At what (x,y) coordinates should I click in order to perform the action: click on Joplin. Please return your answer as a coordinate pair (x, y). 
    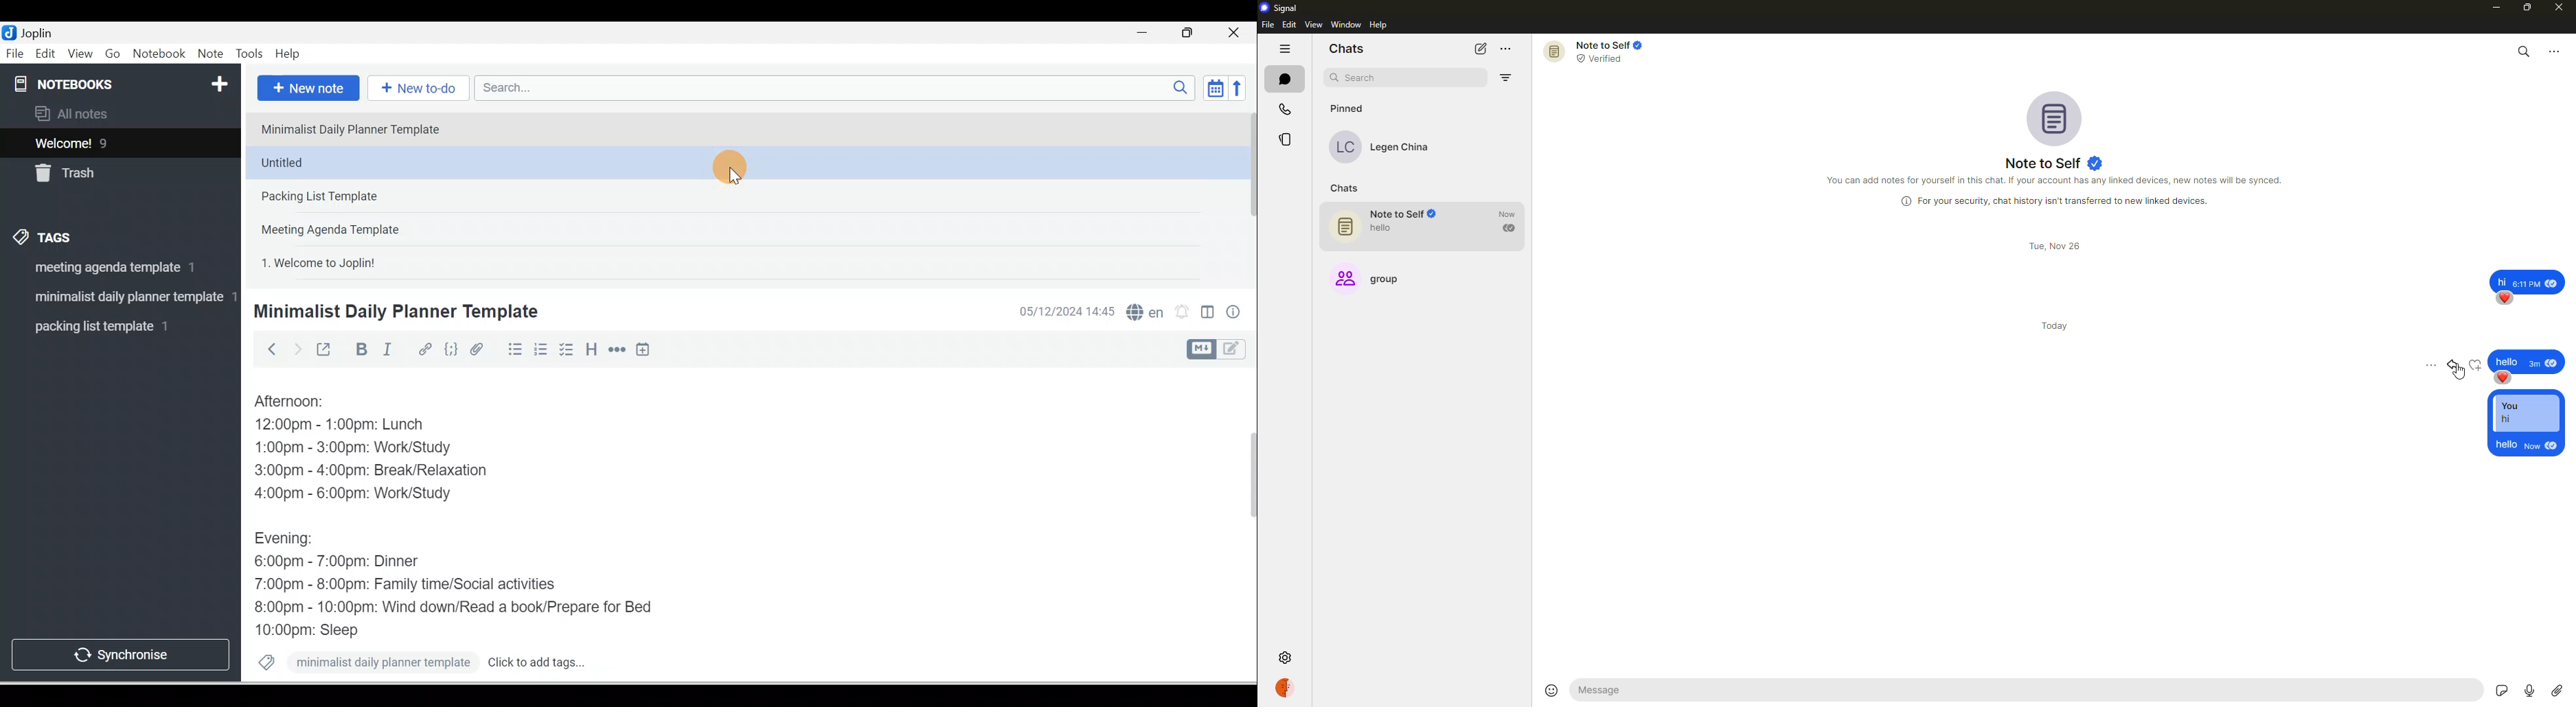
    Looking at the image, I should click on (40, 31).